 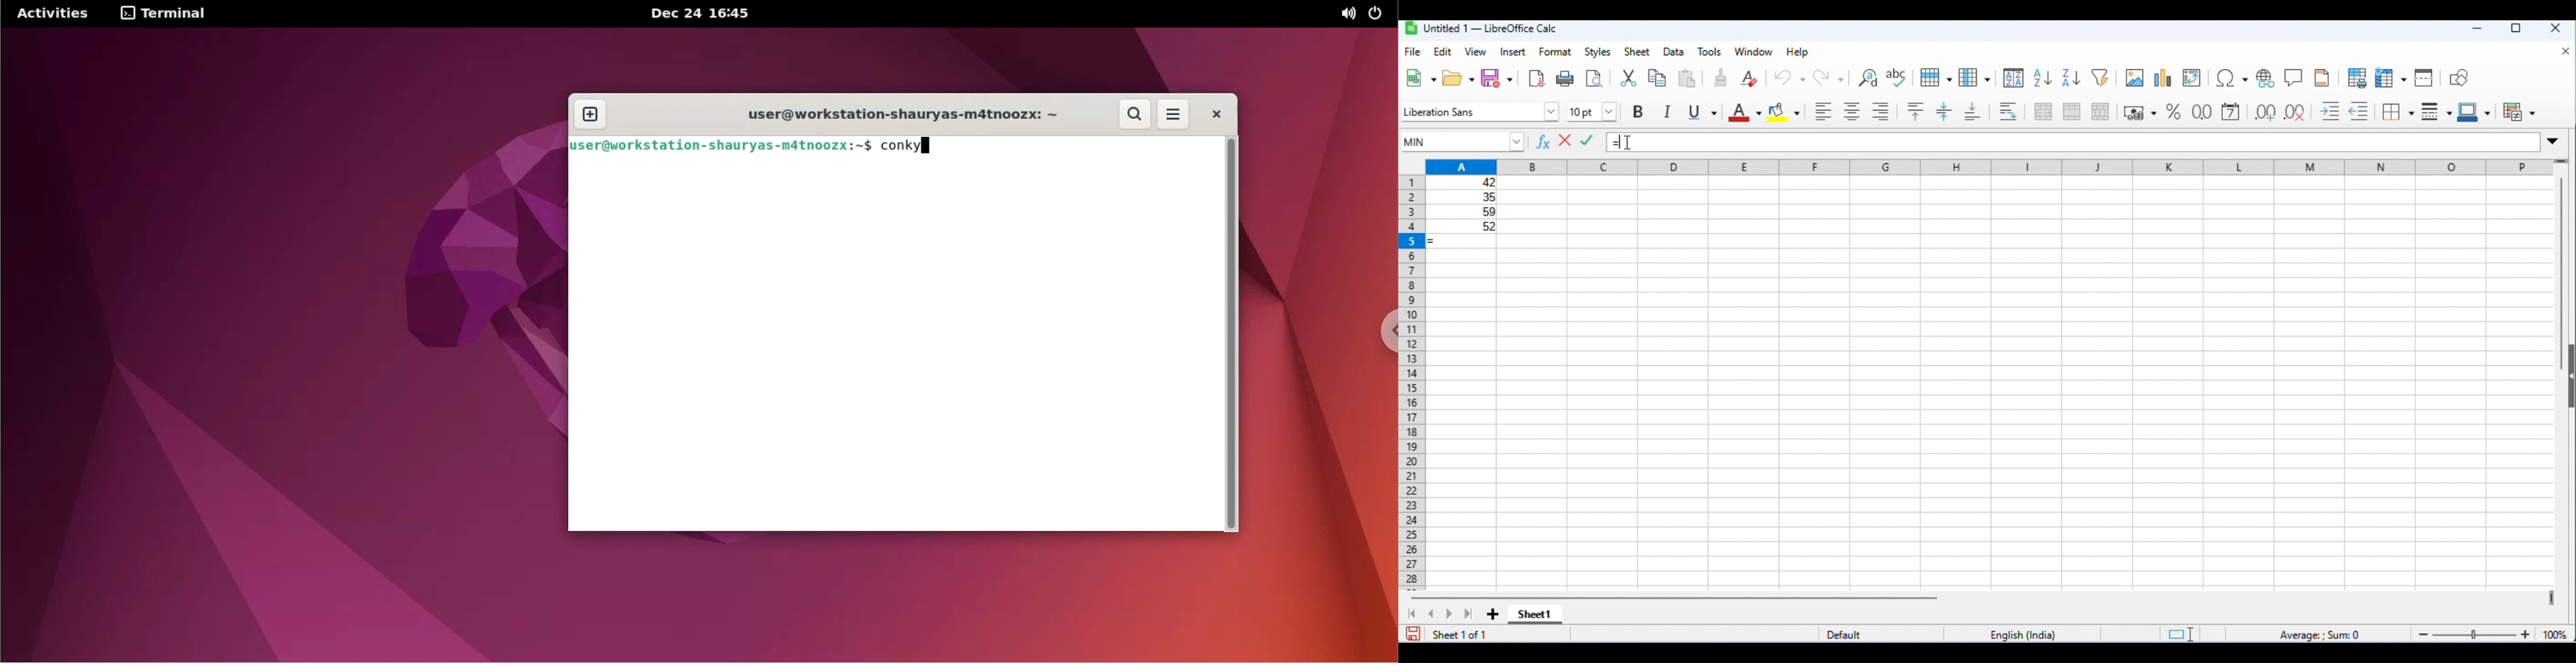 I want to click on file, so click(x=1414, y=52).